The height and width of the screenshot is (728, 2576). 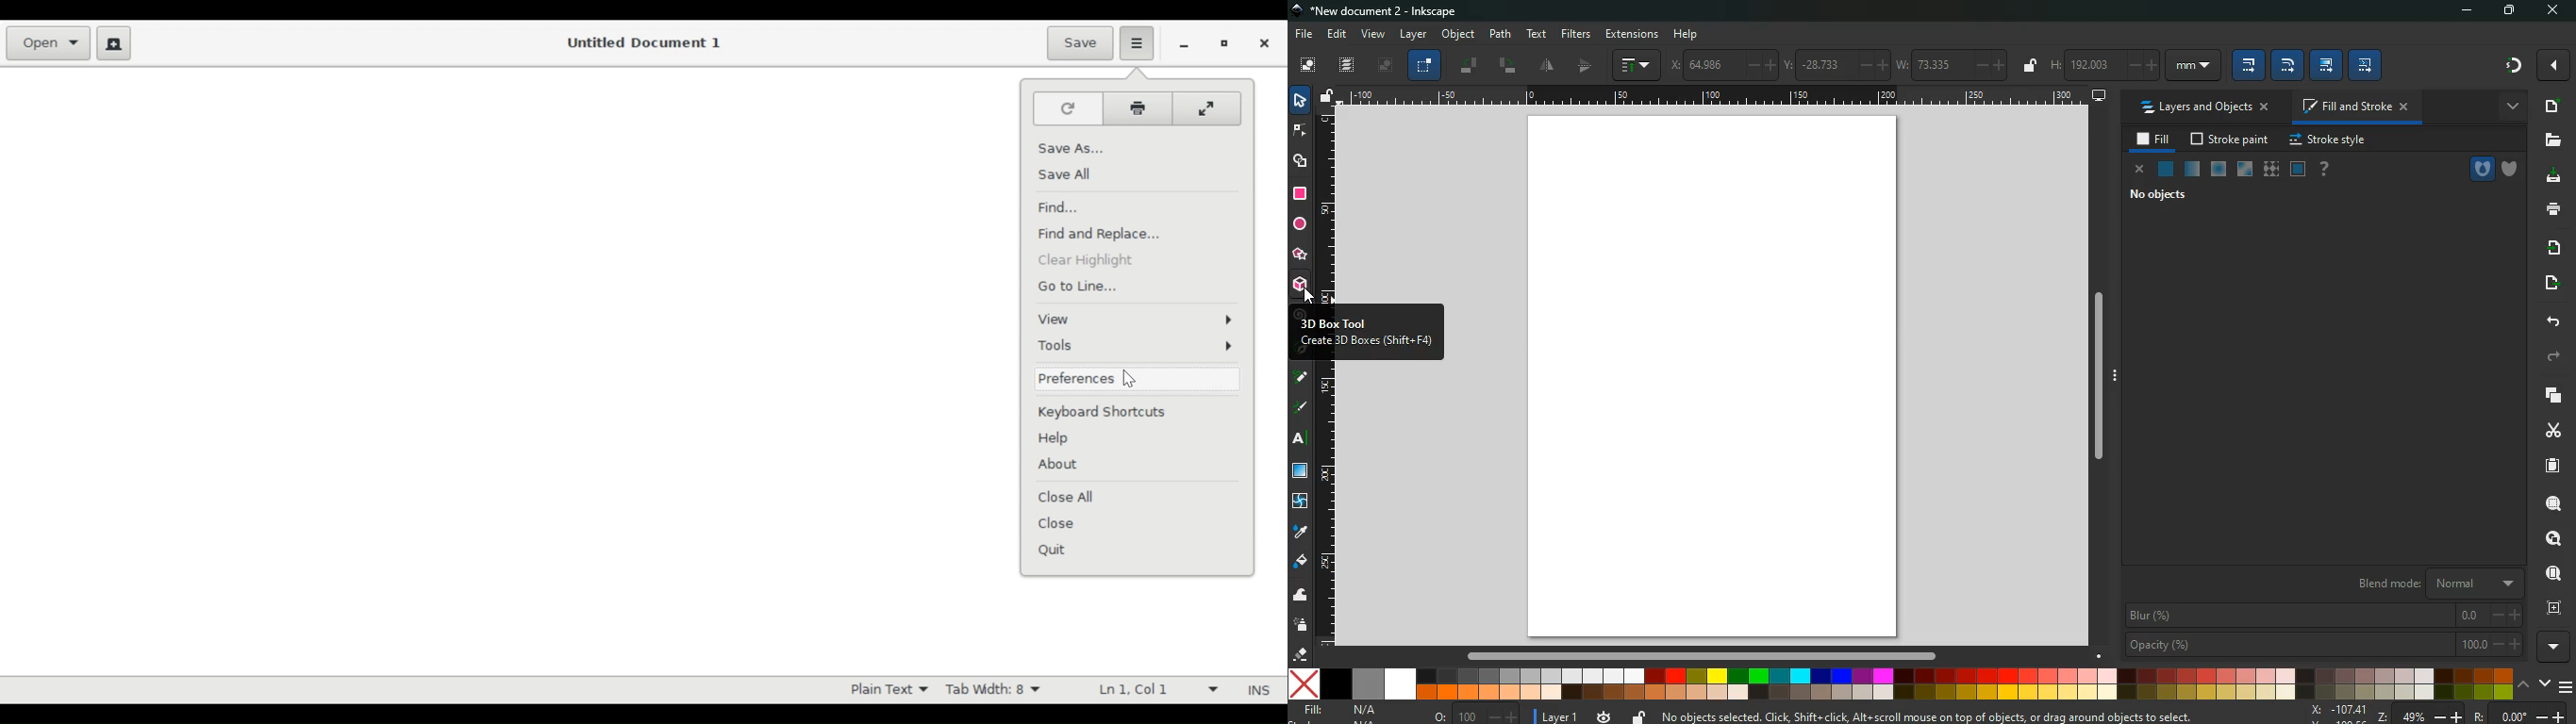 I want to click on normal, so click(x=2164, y=169).